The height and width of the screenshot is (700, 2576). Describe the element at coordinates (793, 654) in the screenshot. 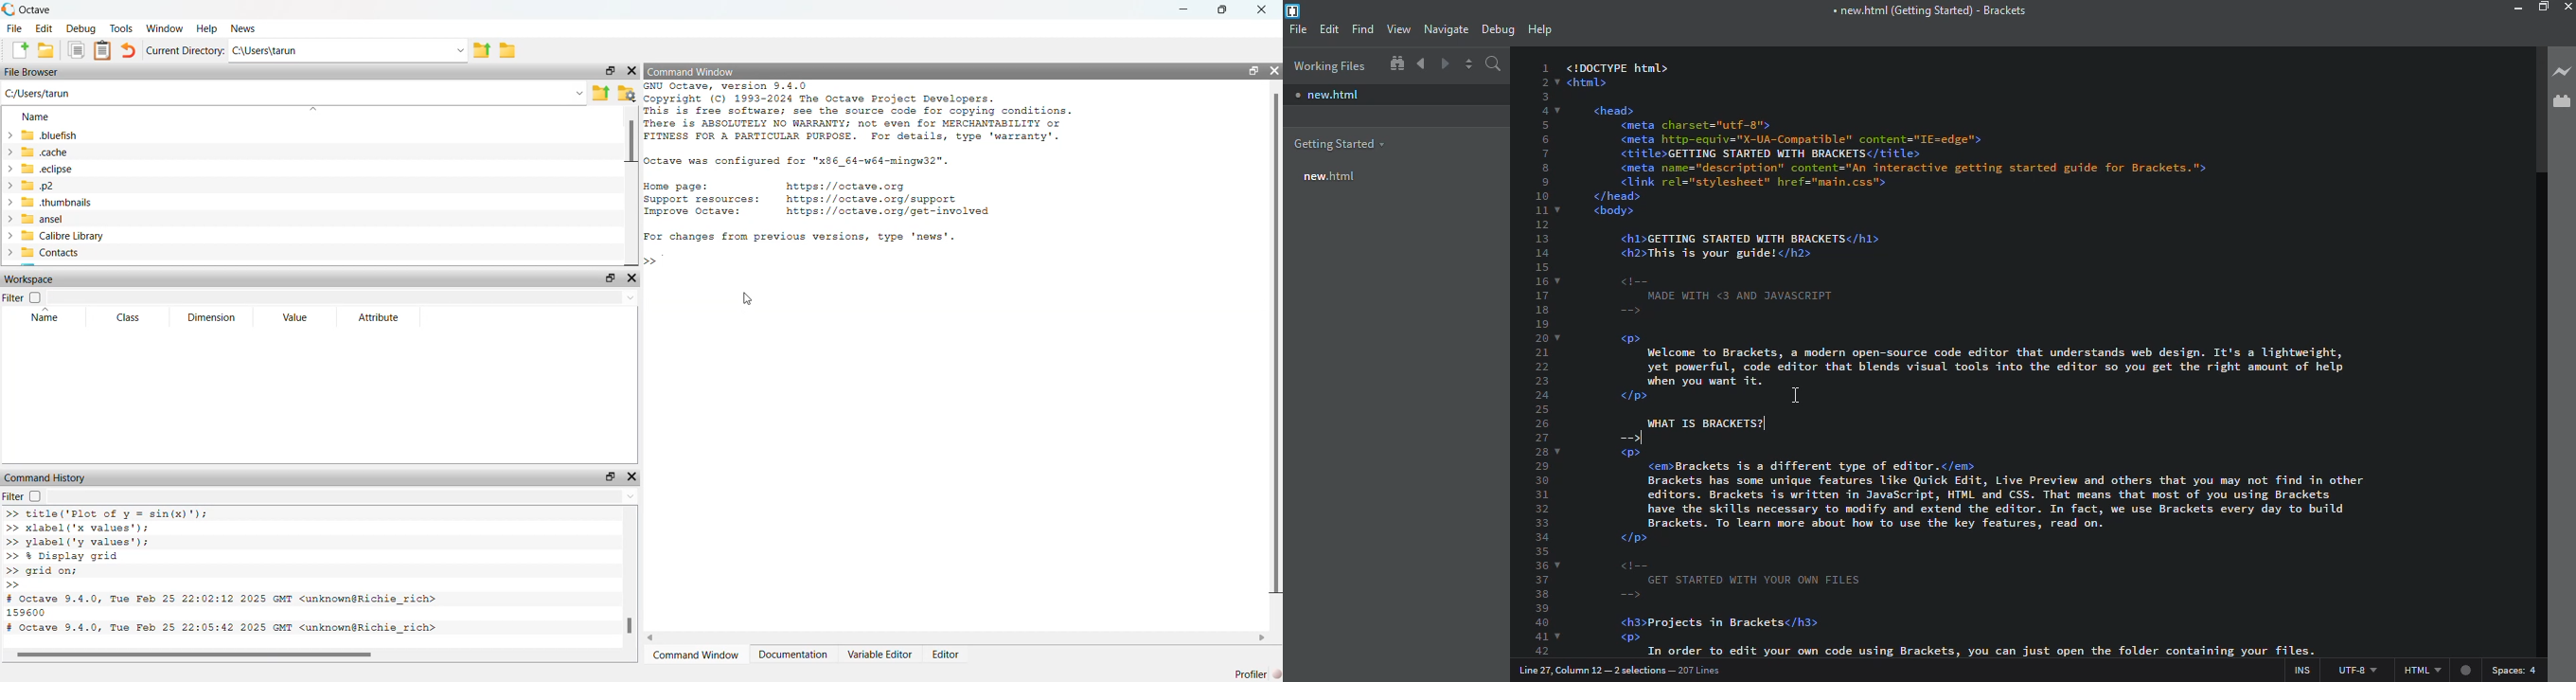

I see `Documentation` at that location.